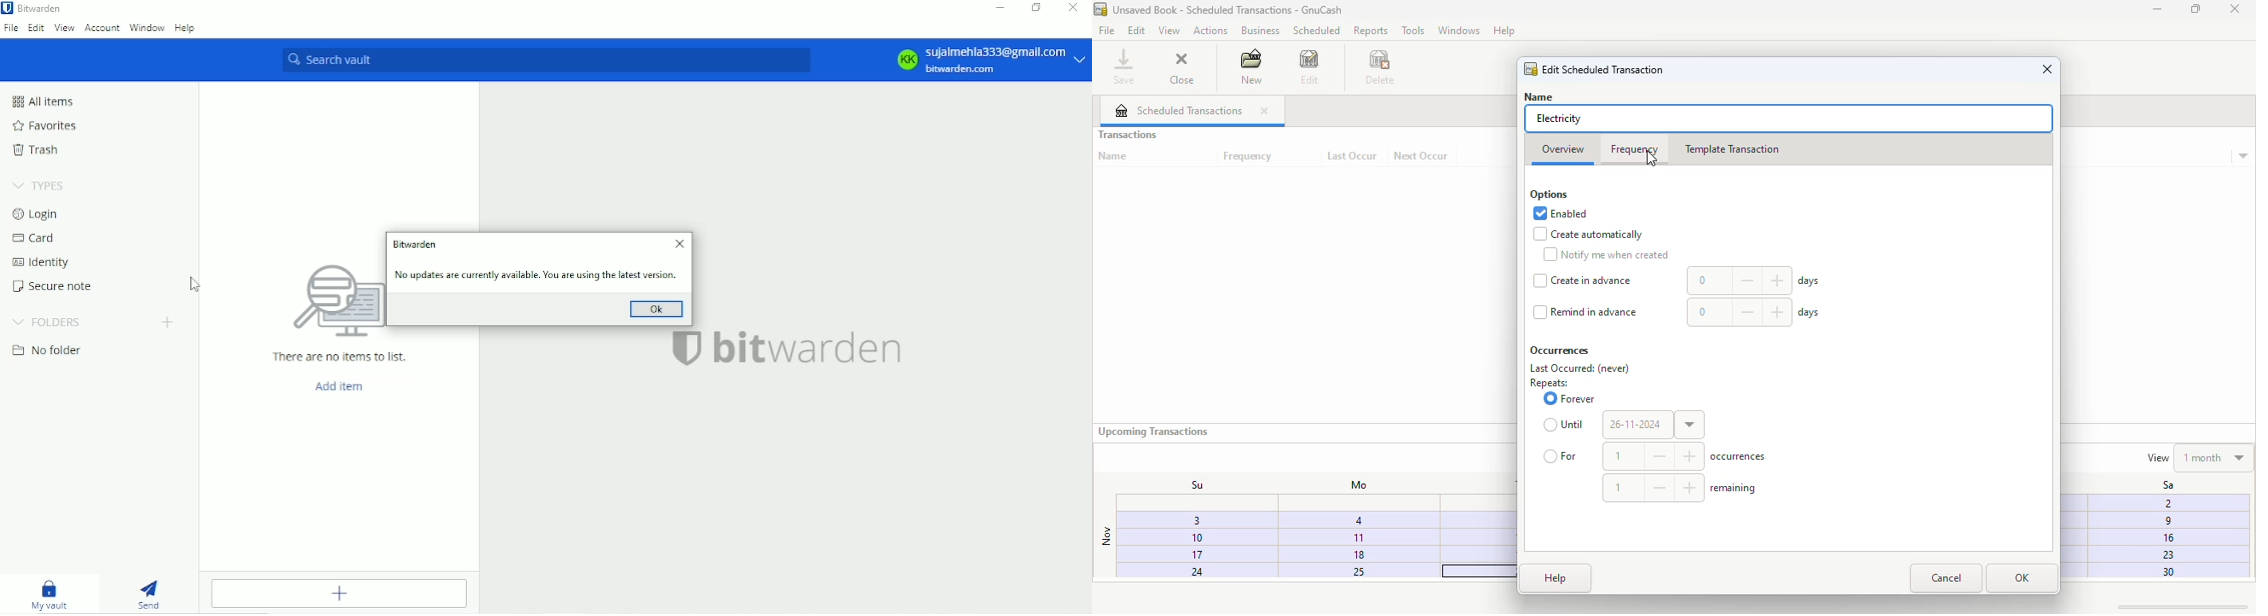 Image resolution: width=2268 pixels, height=616 pixels. What do you see at coordinates (2165, 523) in the screenshot?
I see `9` at bounding box center [2165, 523].